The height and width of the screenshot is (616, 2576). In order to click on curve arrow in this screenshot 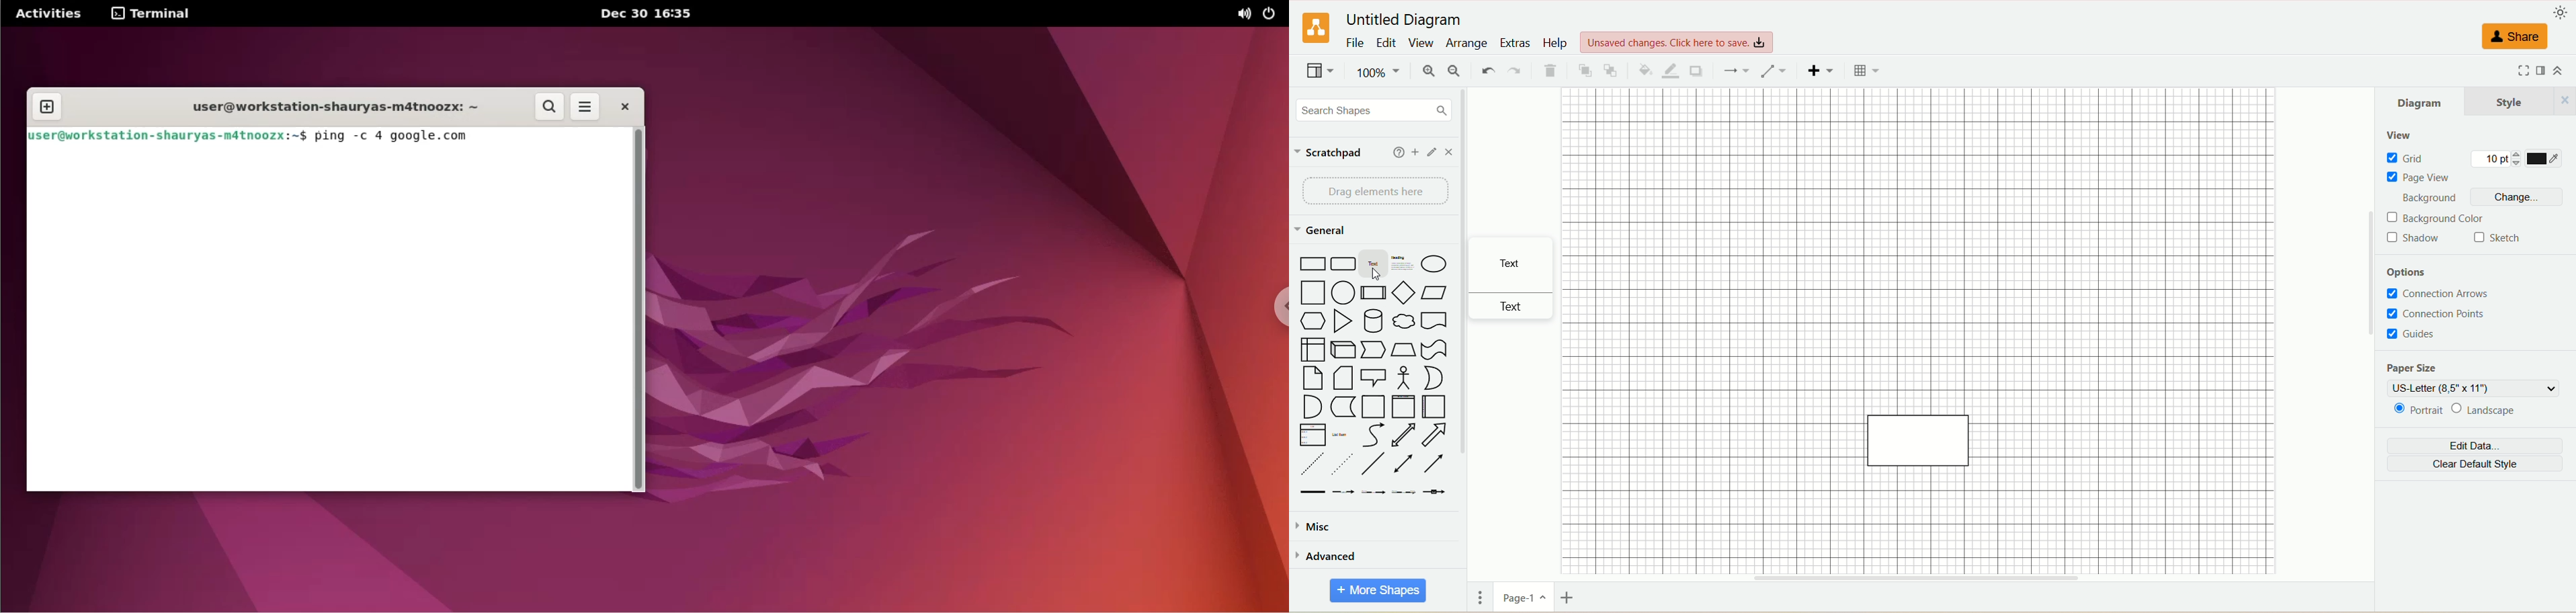, I will do `click(1374, 436)`.